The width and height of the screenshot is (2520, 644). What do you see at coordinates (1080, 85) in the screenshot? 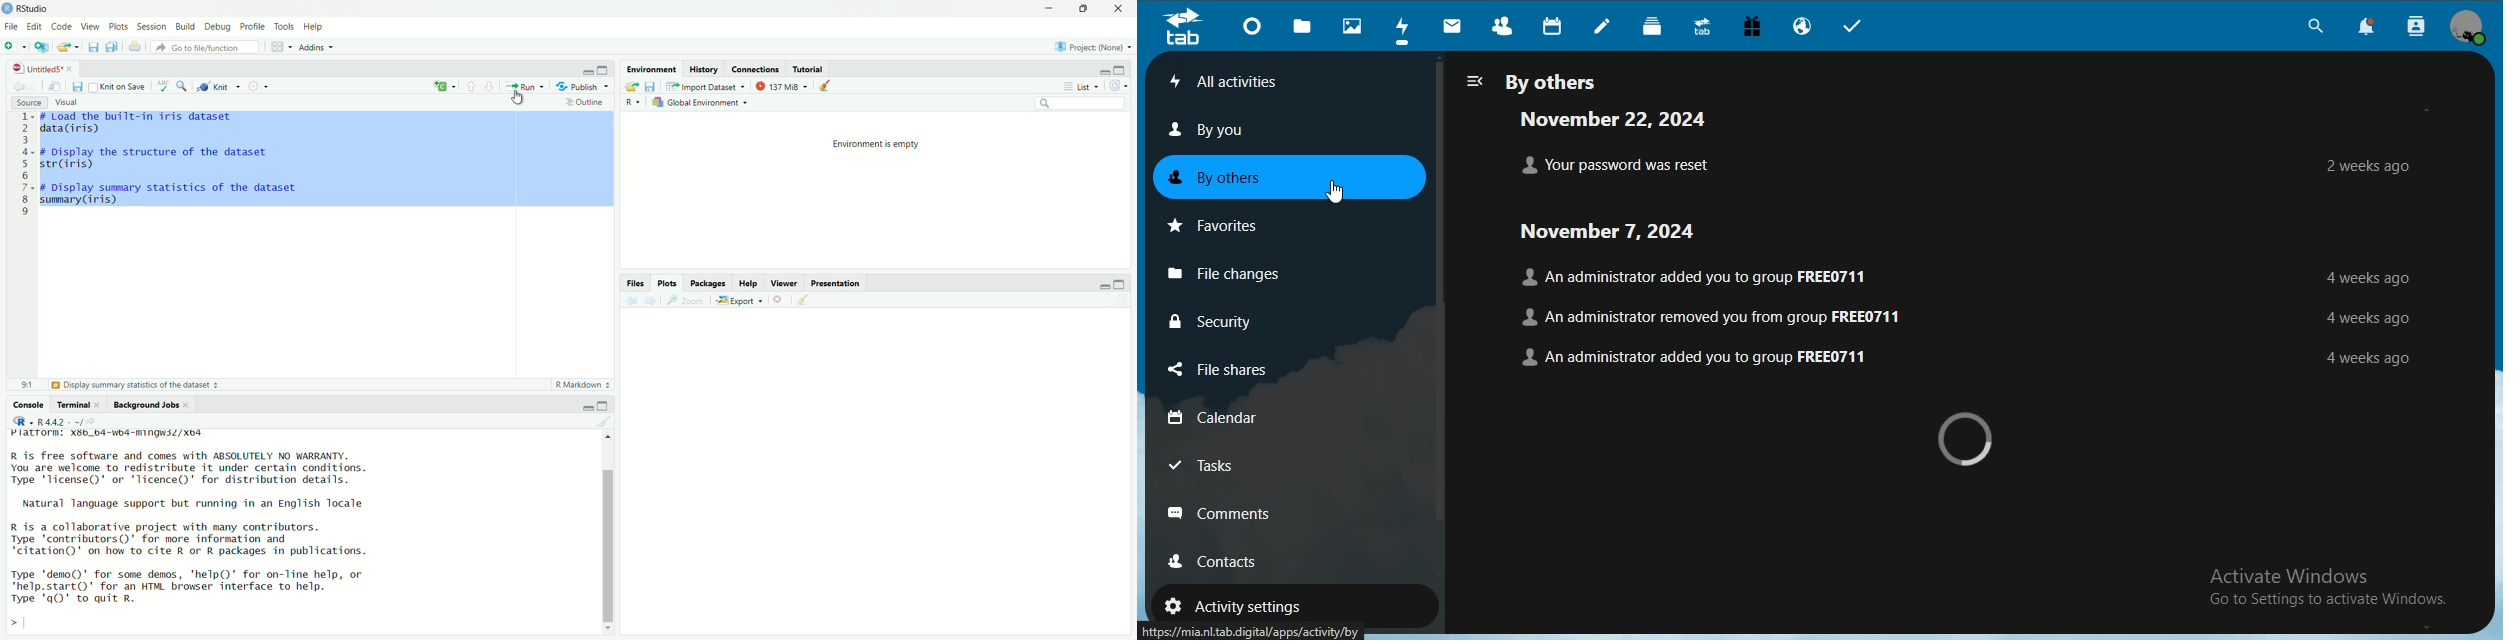
I see `List` at bounding box center [1080, 85].